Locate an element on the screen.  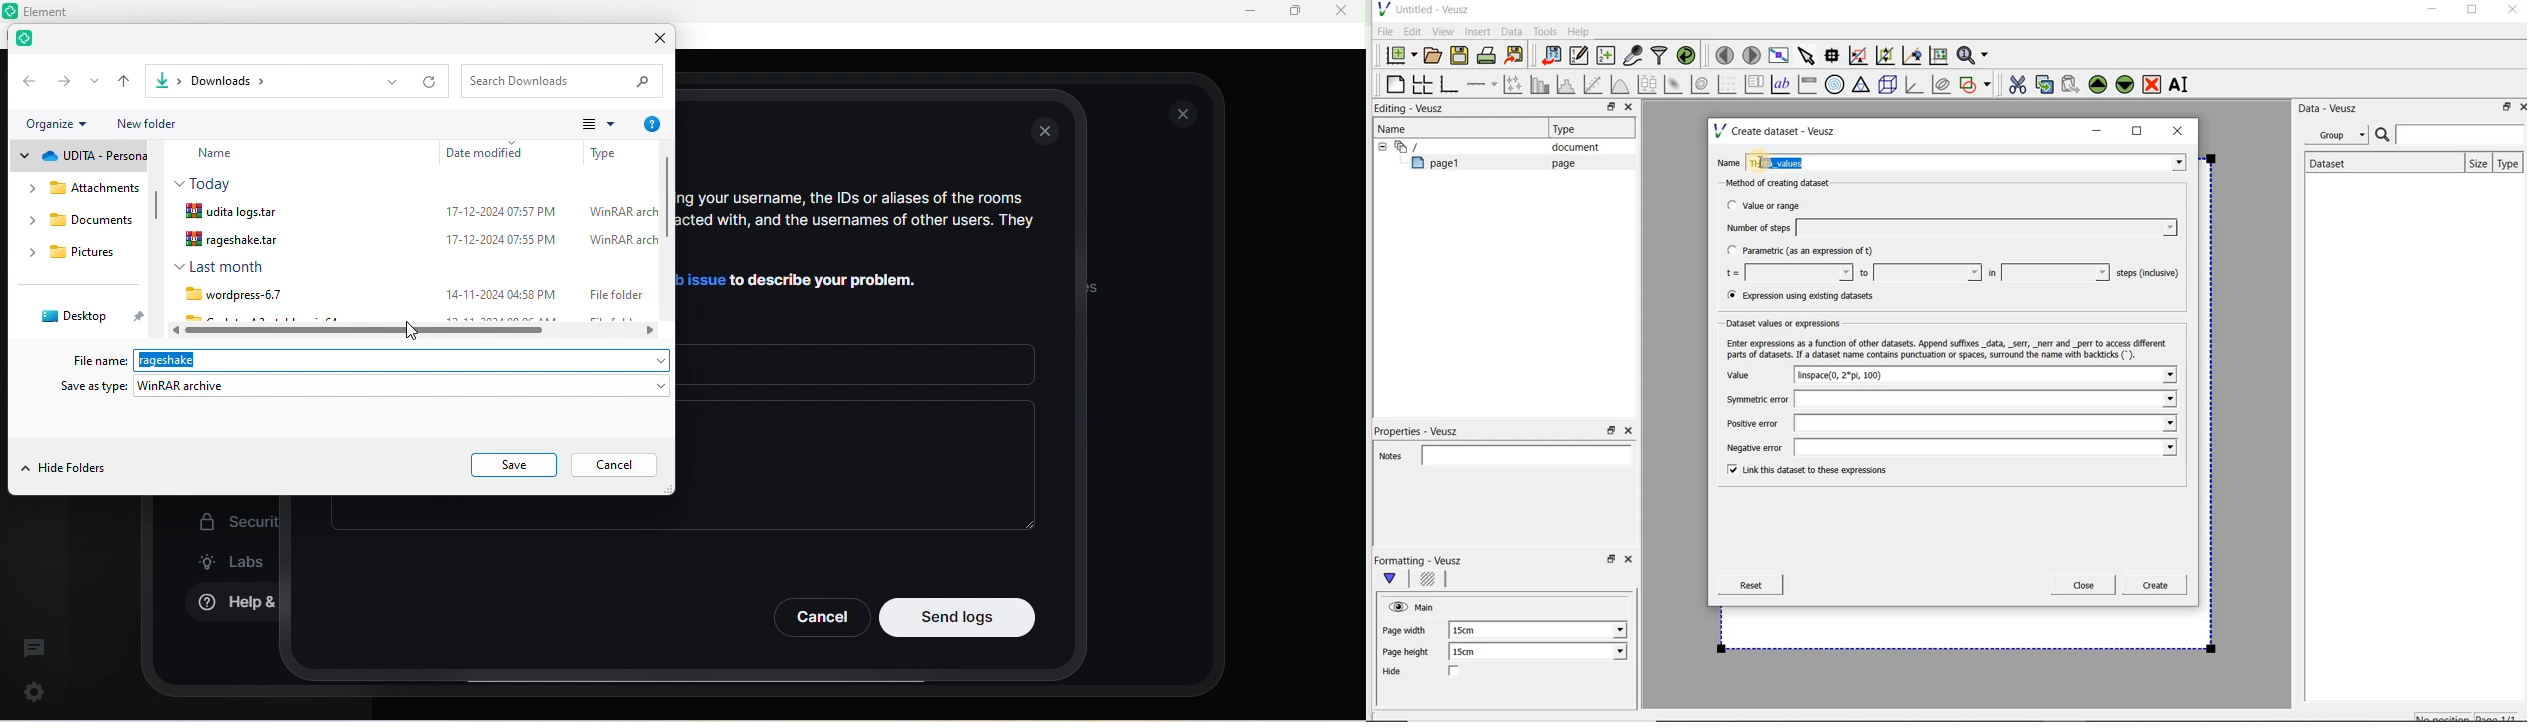
close is located at coordinates (1184, 114).